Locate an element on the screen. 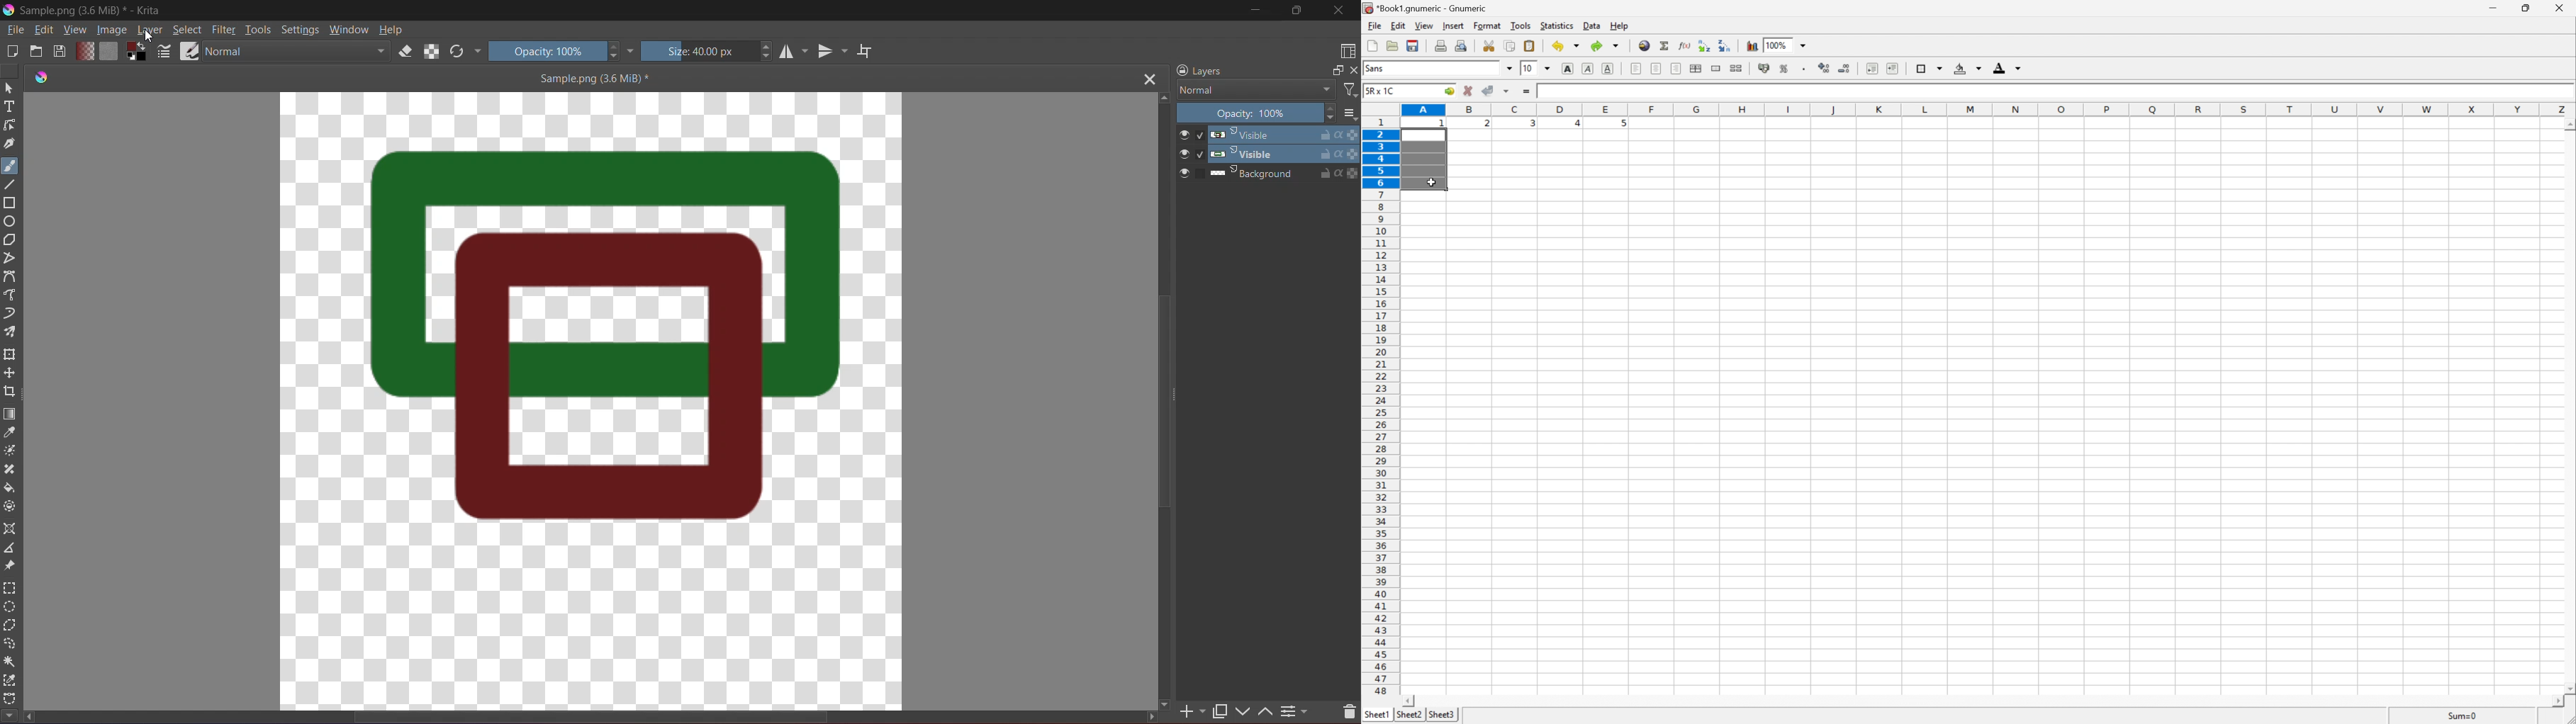 This screenshot has height=728, width=2576. drop down is located at coordinates (1804, 46).